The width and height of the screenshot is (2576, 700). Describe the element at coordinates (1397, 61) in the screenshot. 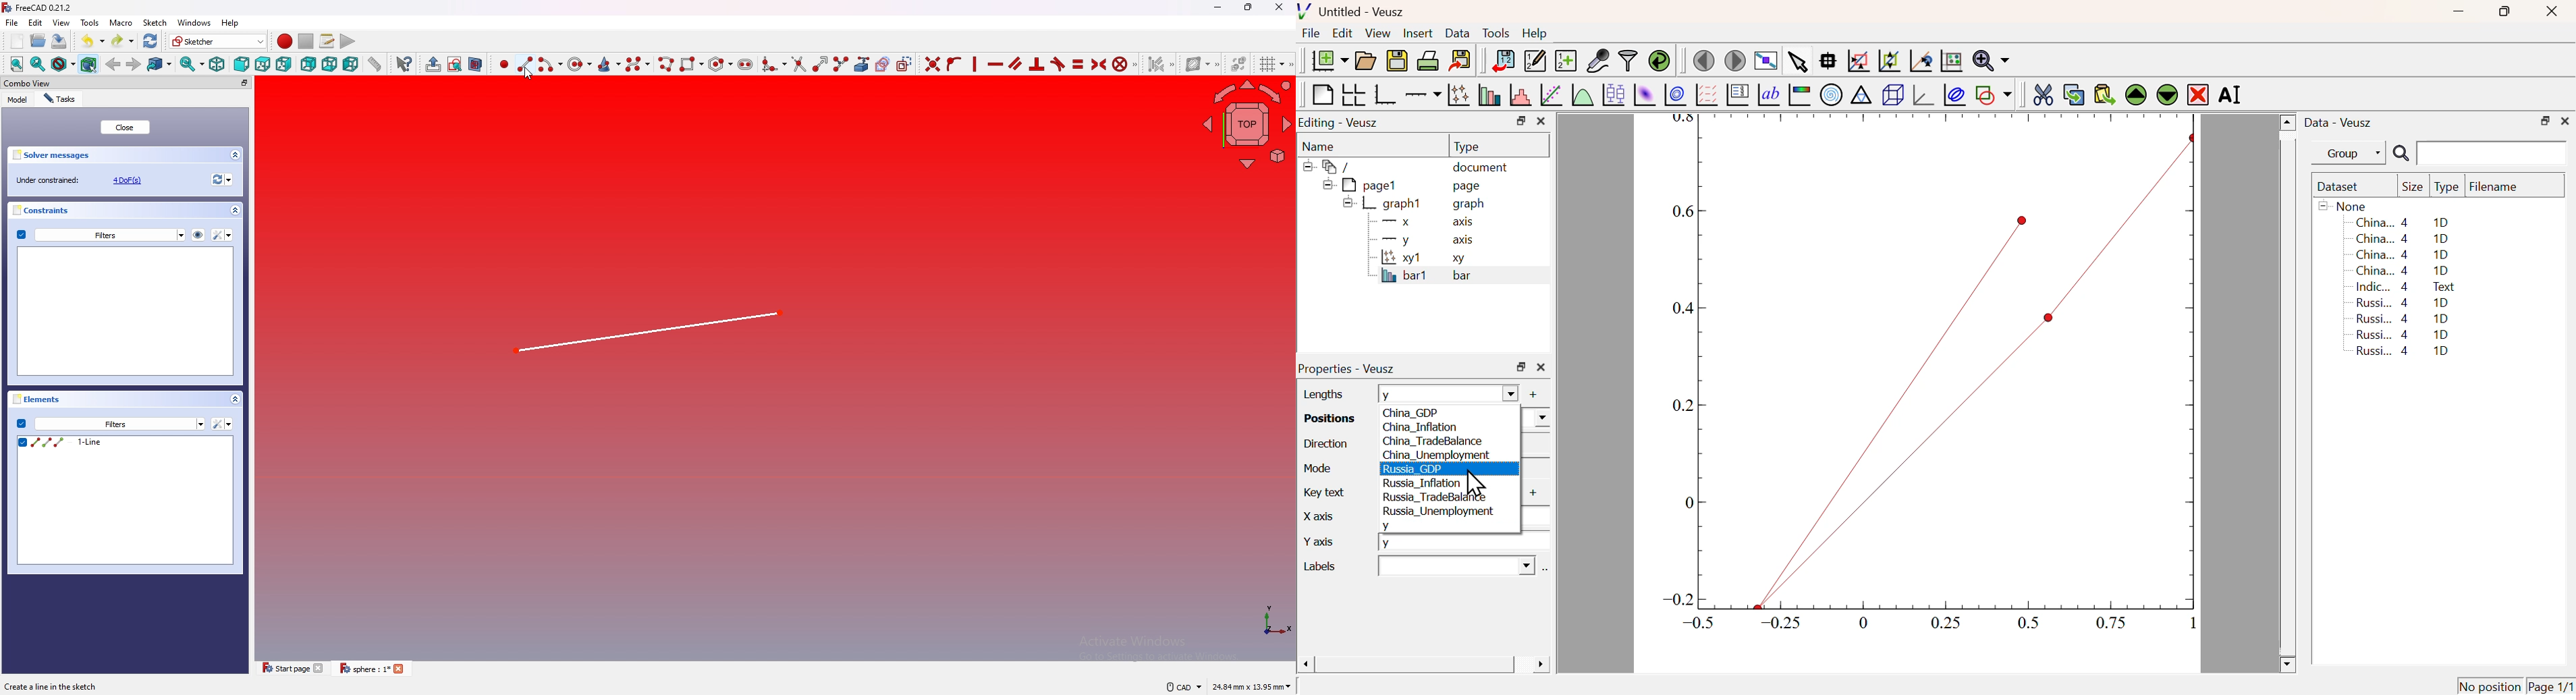

I see `Save` at that location.